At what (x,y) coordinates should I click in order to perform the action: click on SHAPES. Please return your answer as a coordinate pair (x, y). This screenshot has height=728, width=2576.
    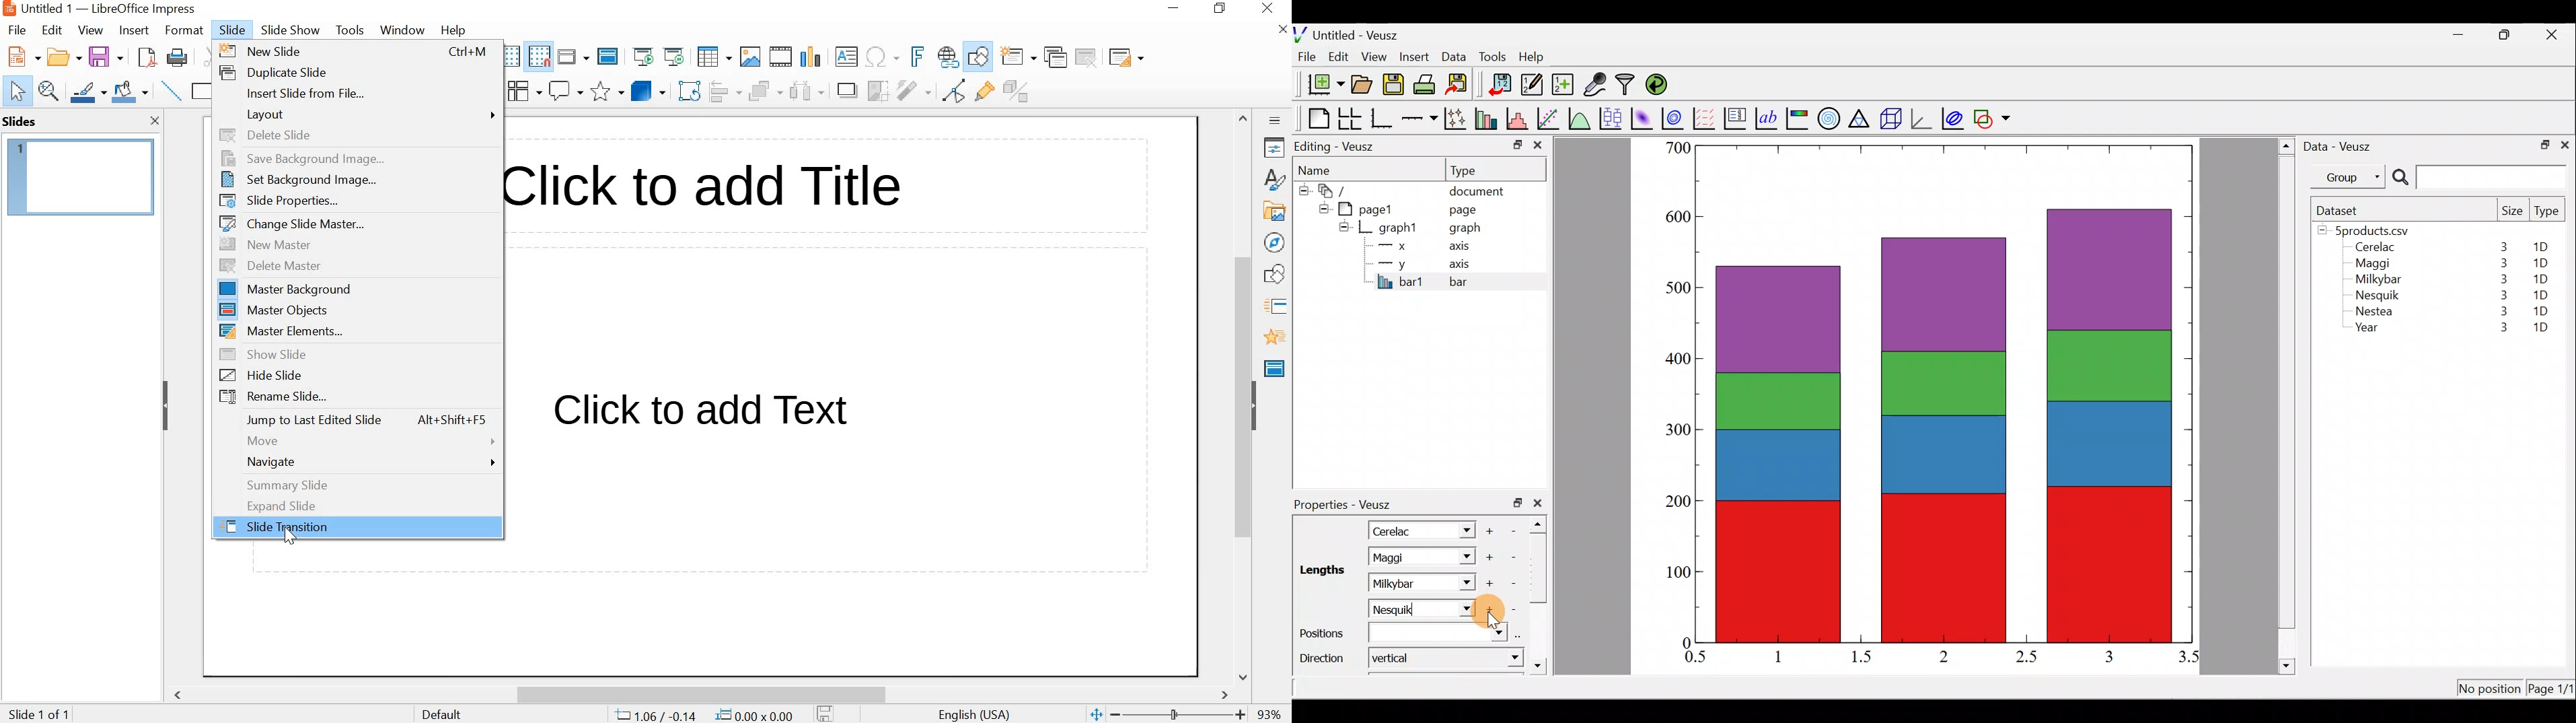
    Looking at the image, I should click on (1276, 274).